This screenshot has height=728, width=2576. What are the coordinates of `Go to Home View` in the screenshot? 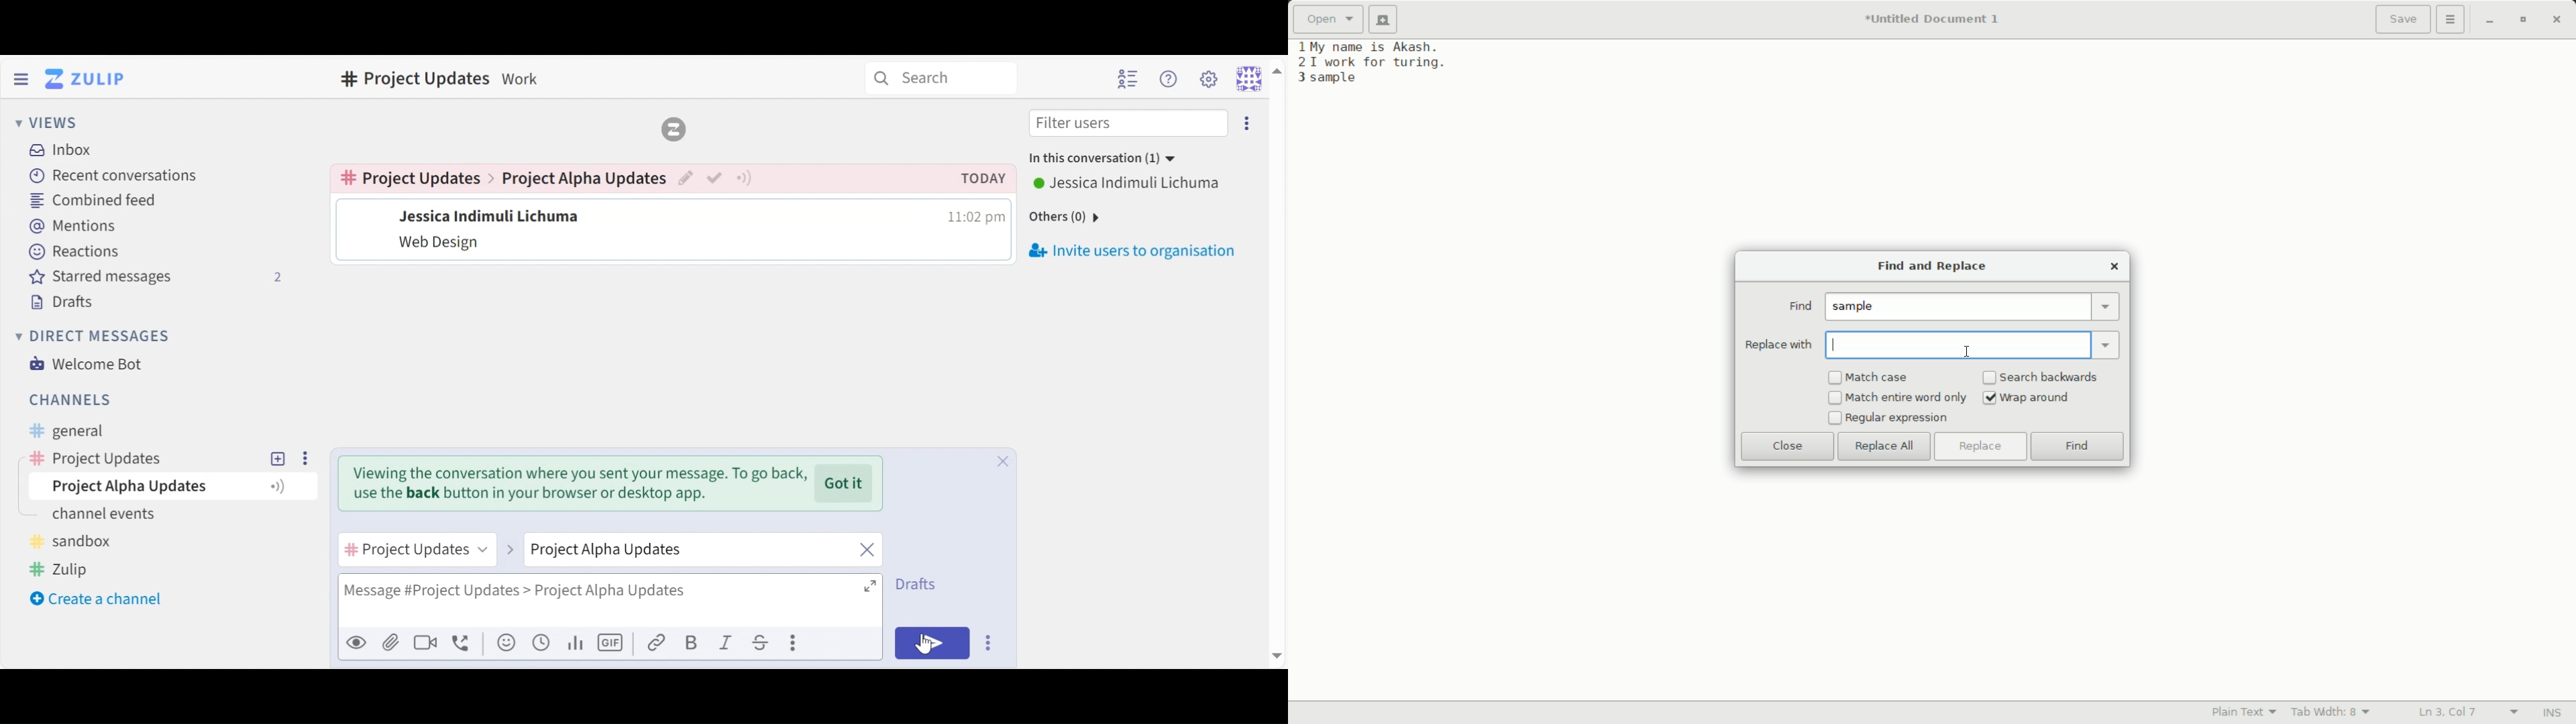 It's located at (88, 79).